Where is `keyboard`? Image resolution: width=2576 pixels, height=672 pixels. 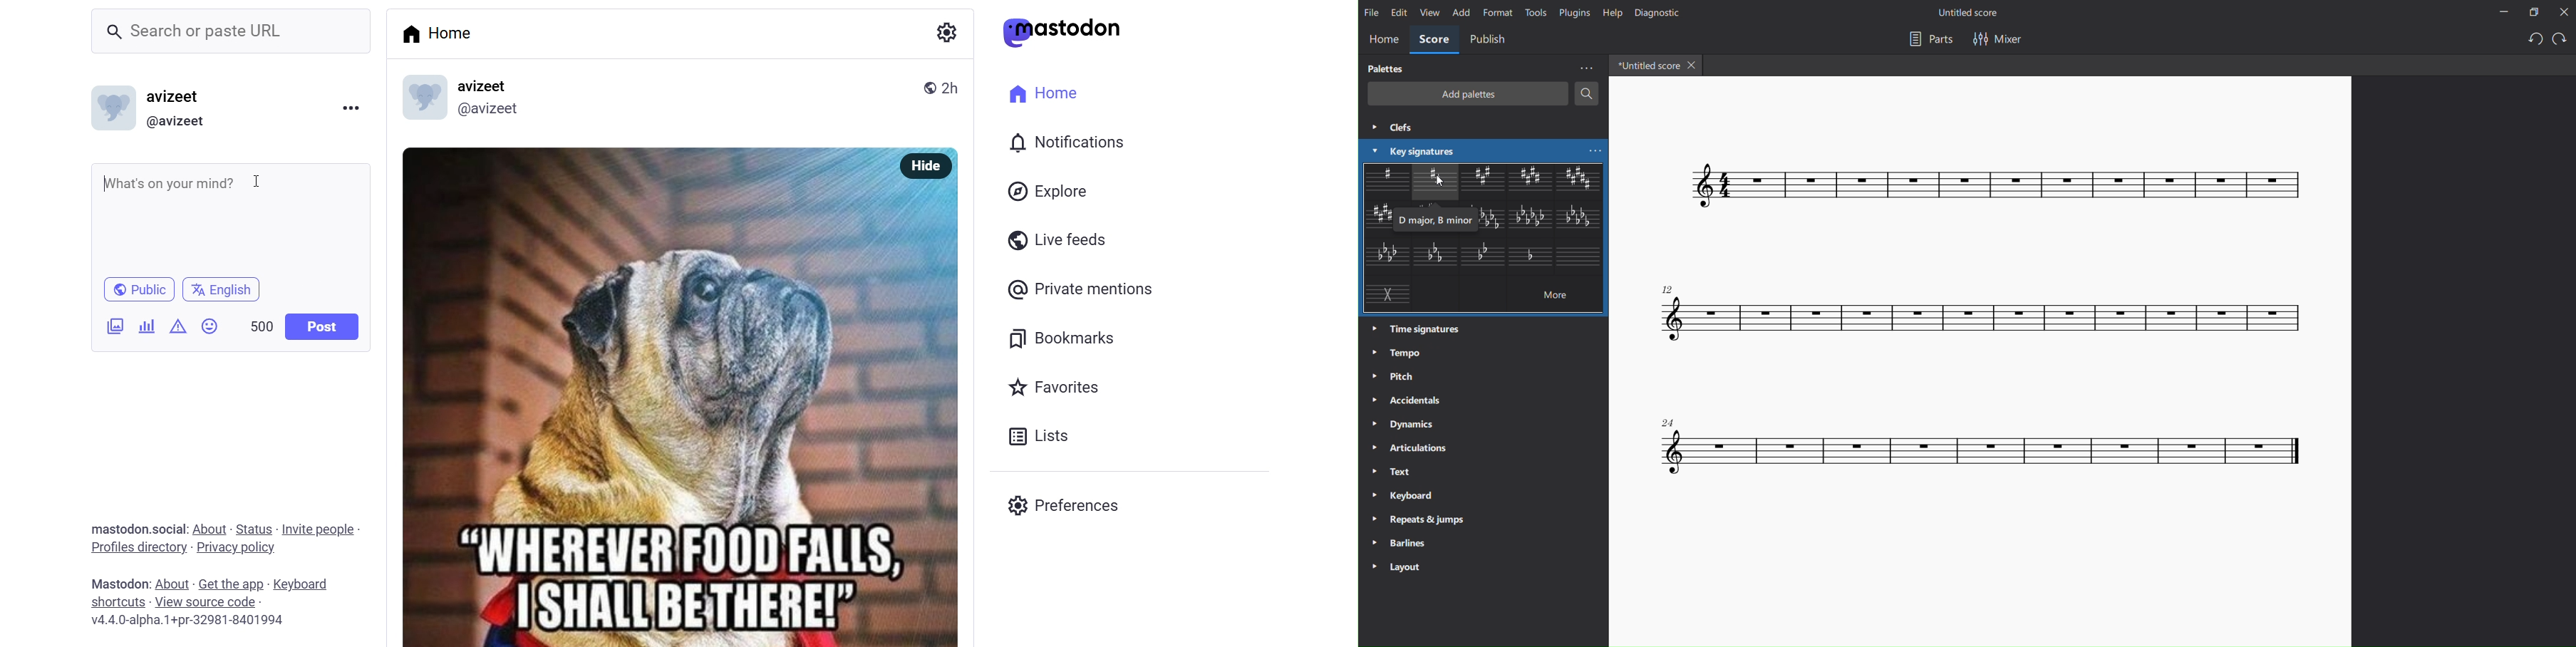
keyboard is located at coordinates (1408, 495).